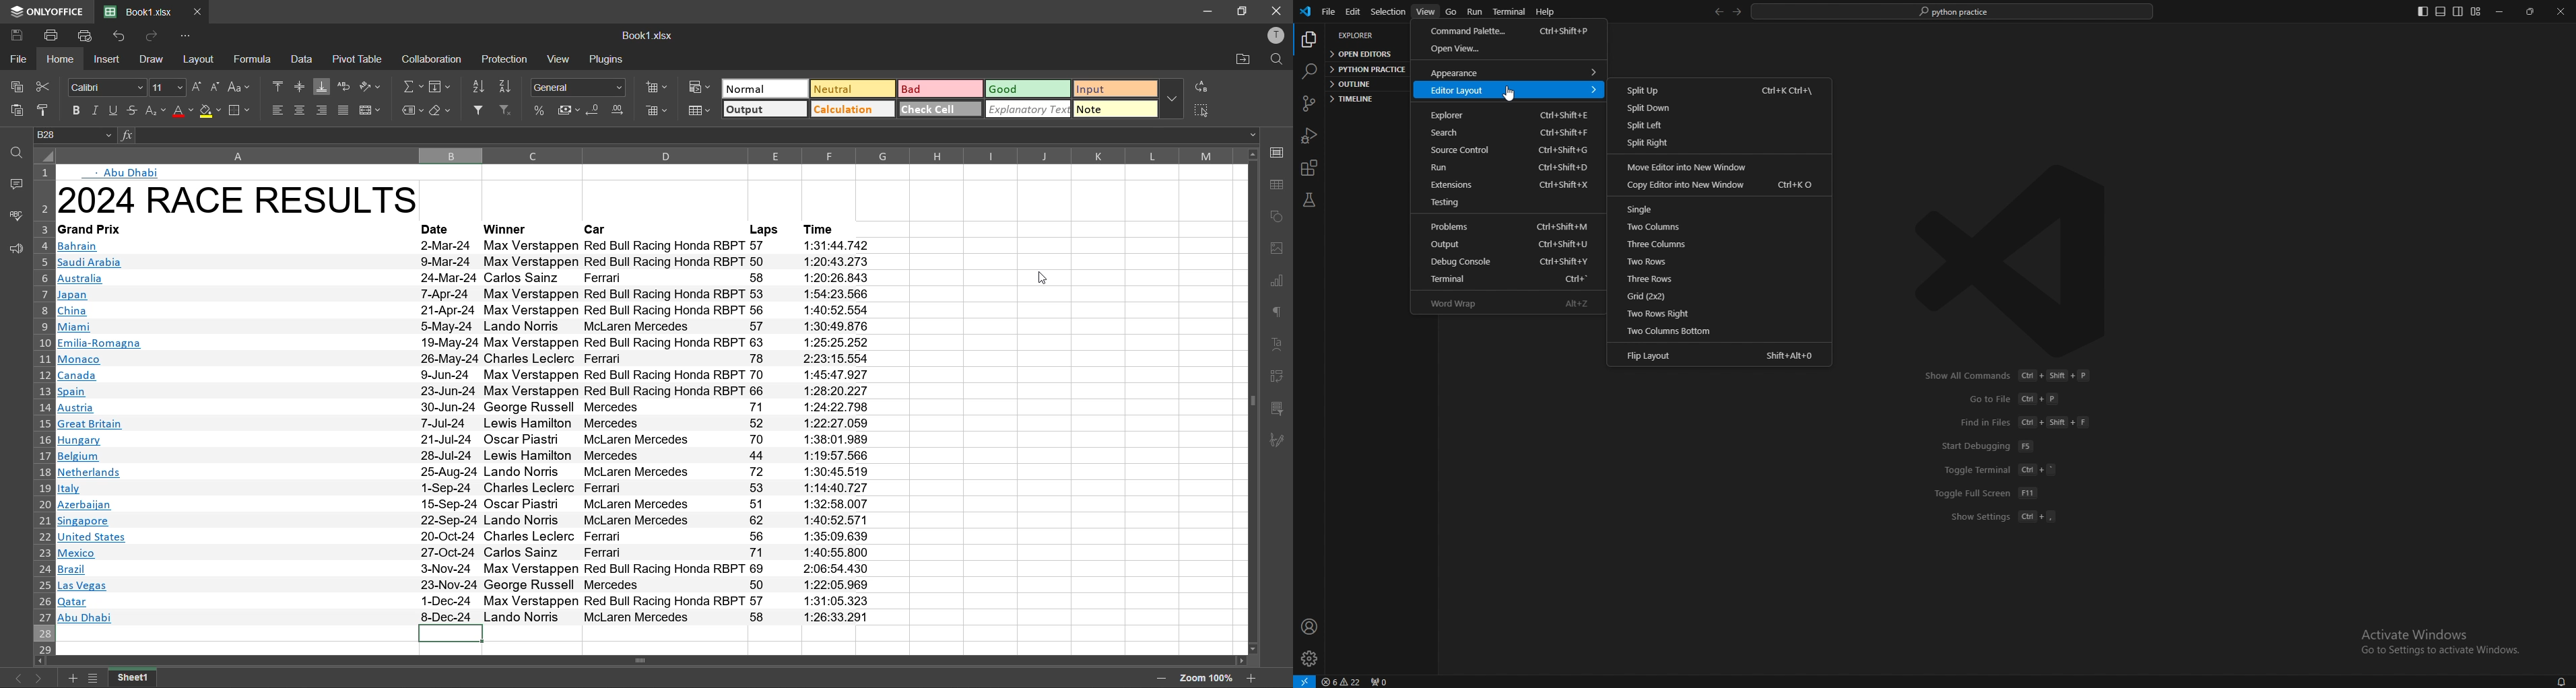  I want to click on three columns, so click(1709, 244).